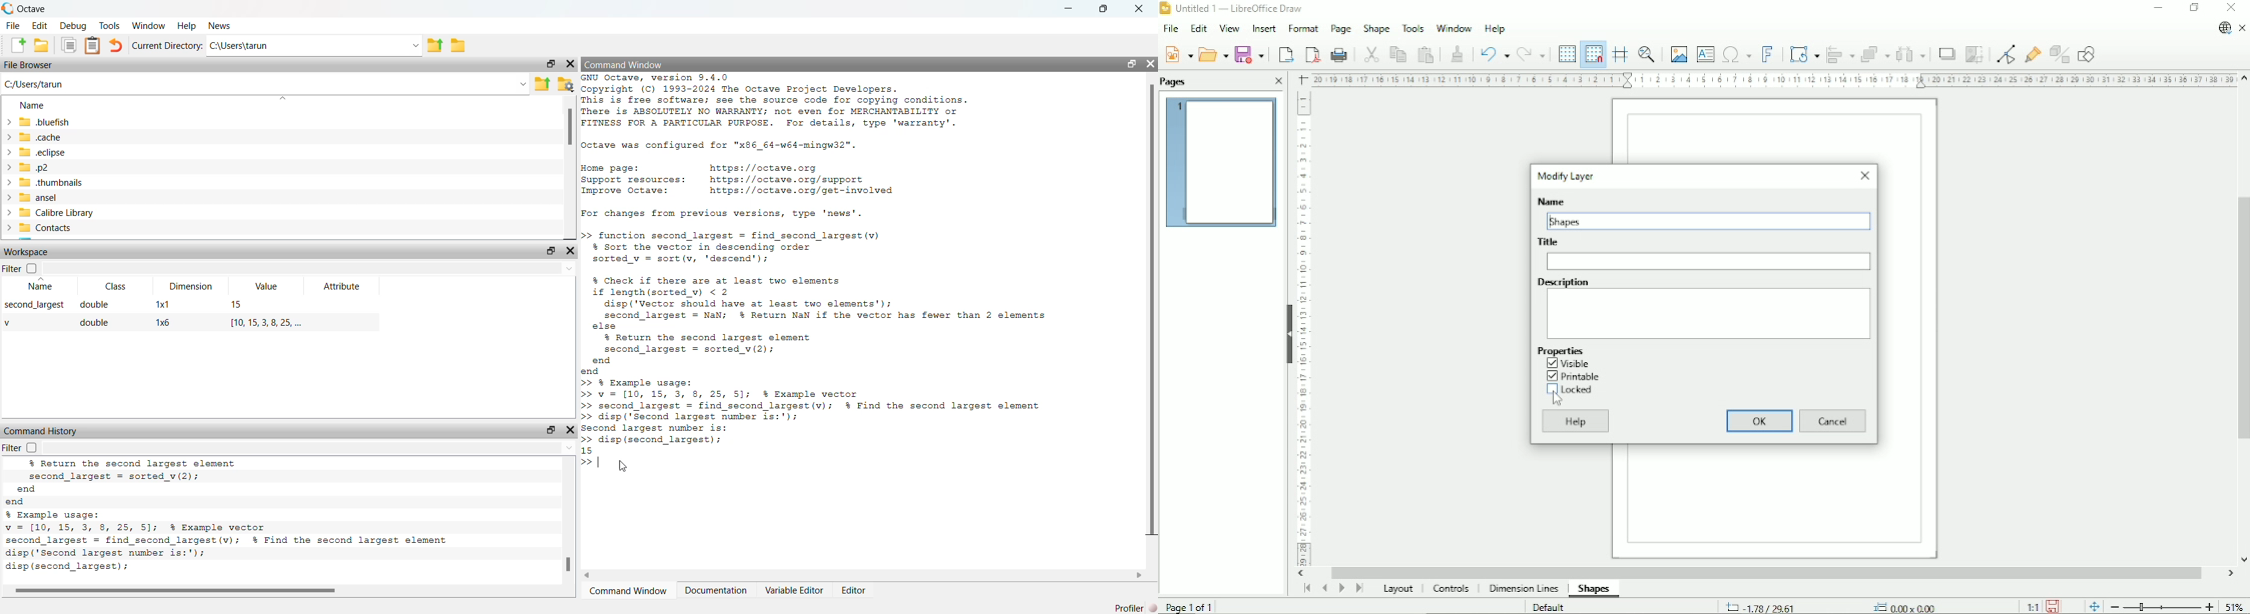  What do you see at coordinates (11, 27) in the screenshot?
I see `file` at bounding box center [11, 27].